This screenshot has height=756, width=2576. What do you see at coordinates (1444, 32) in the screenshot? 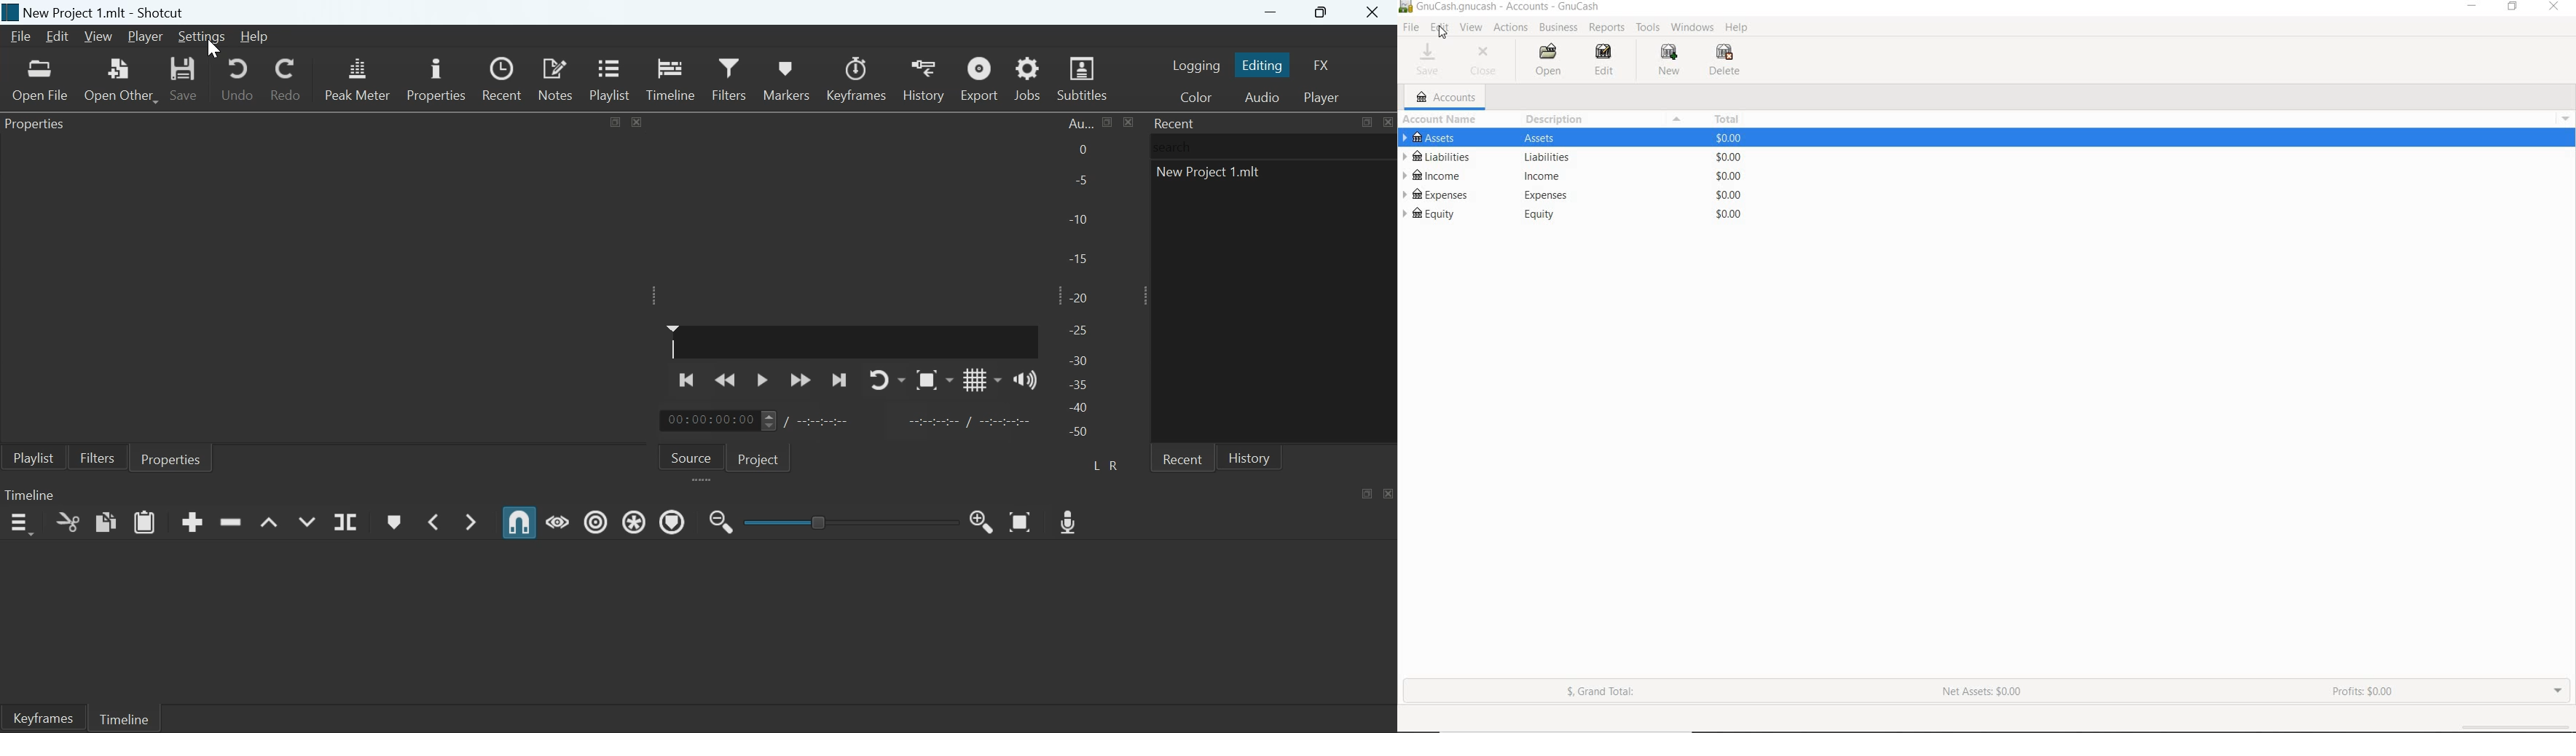
I see `Cursor` at bounding box center [1444, 32].